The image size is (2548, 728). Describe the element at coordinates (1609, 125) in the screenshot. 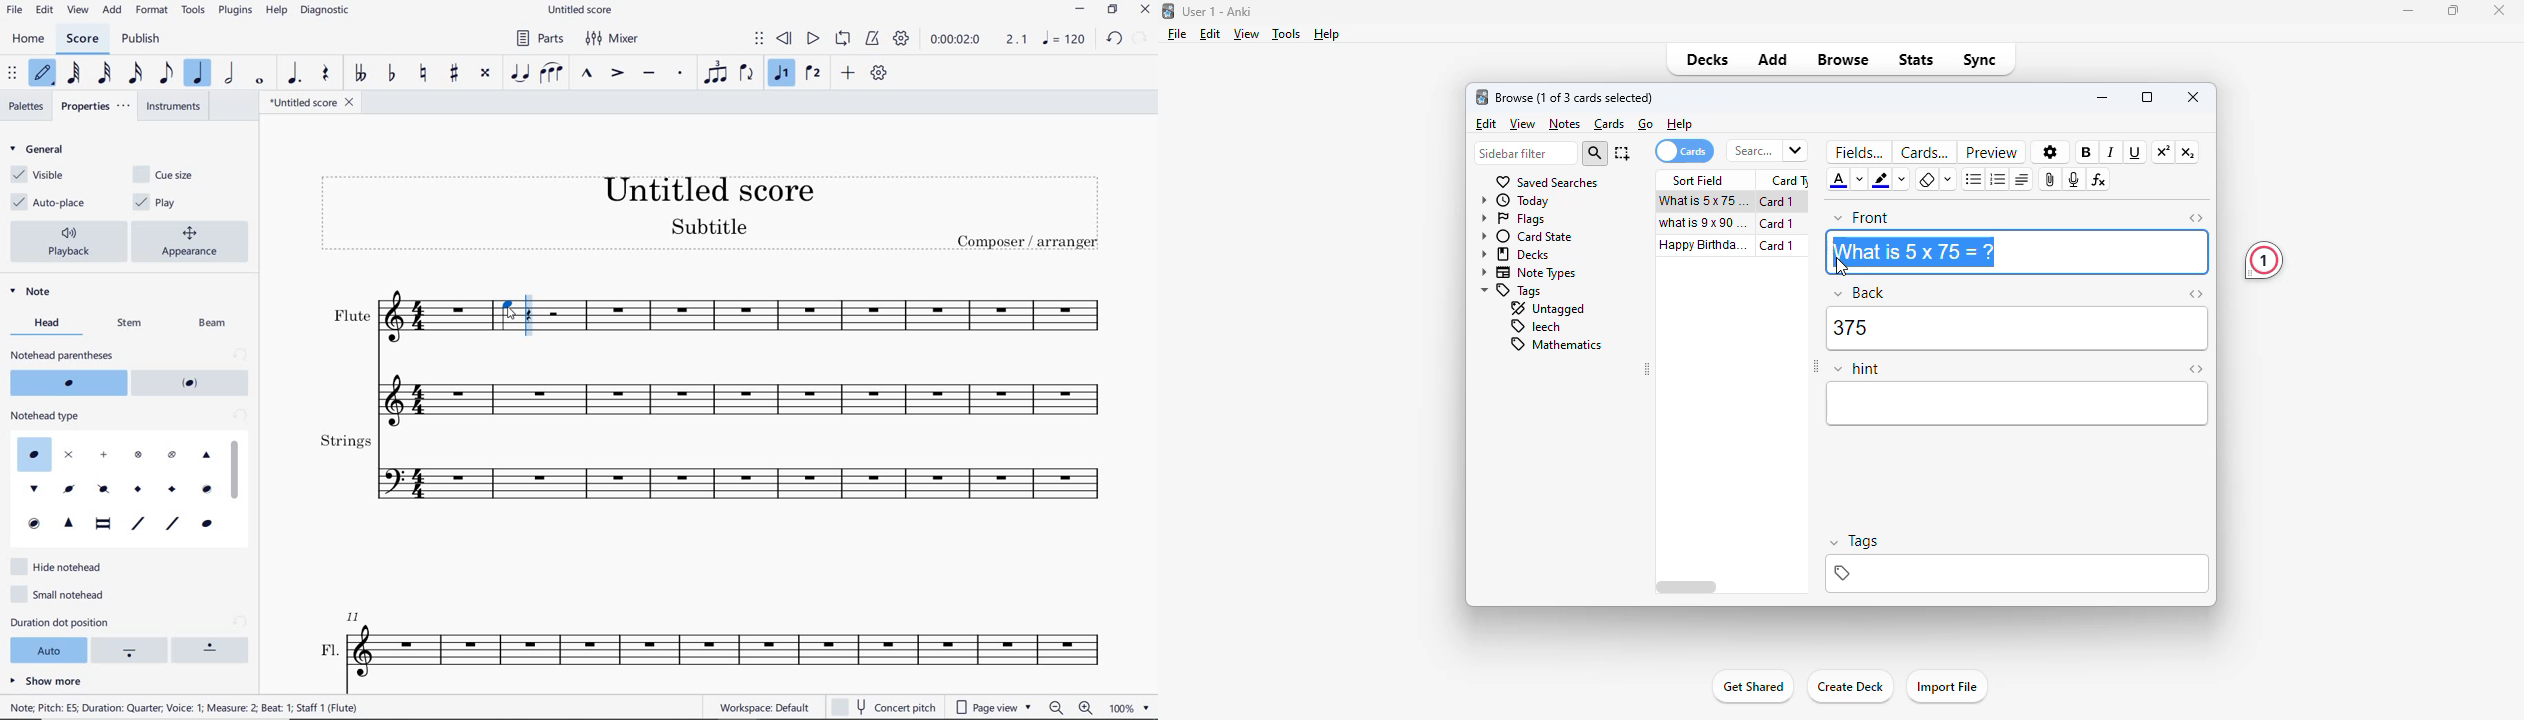

I see `cards` at that location.